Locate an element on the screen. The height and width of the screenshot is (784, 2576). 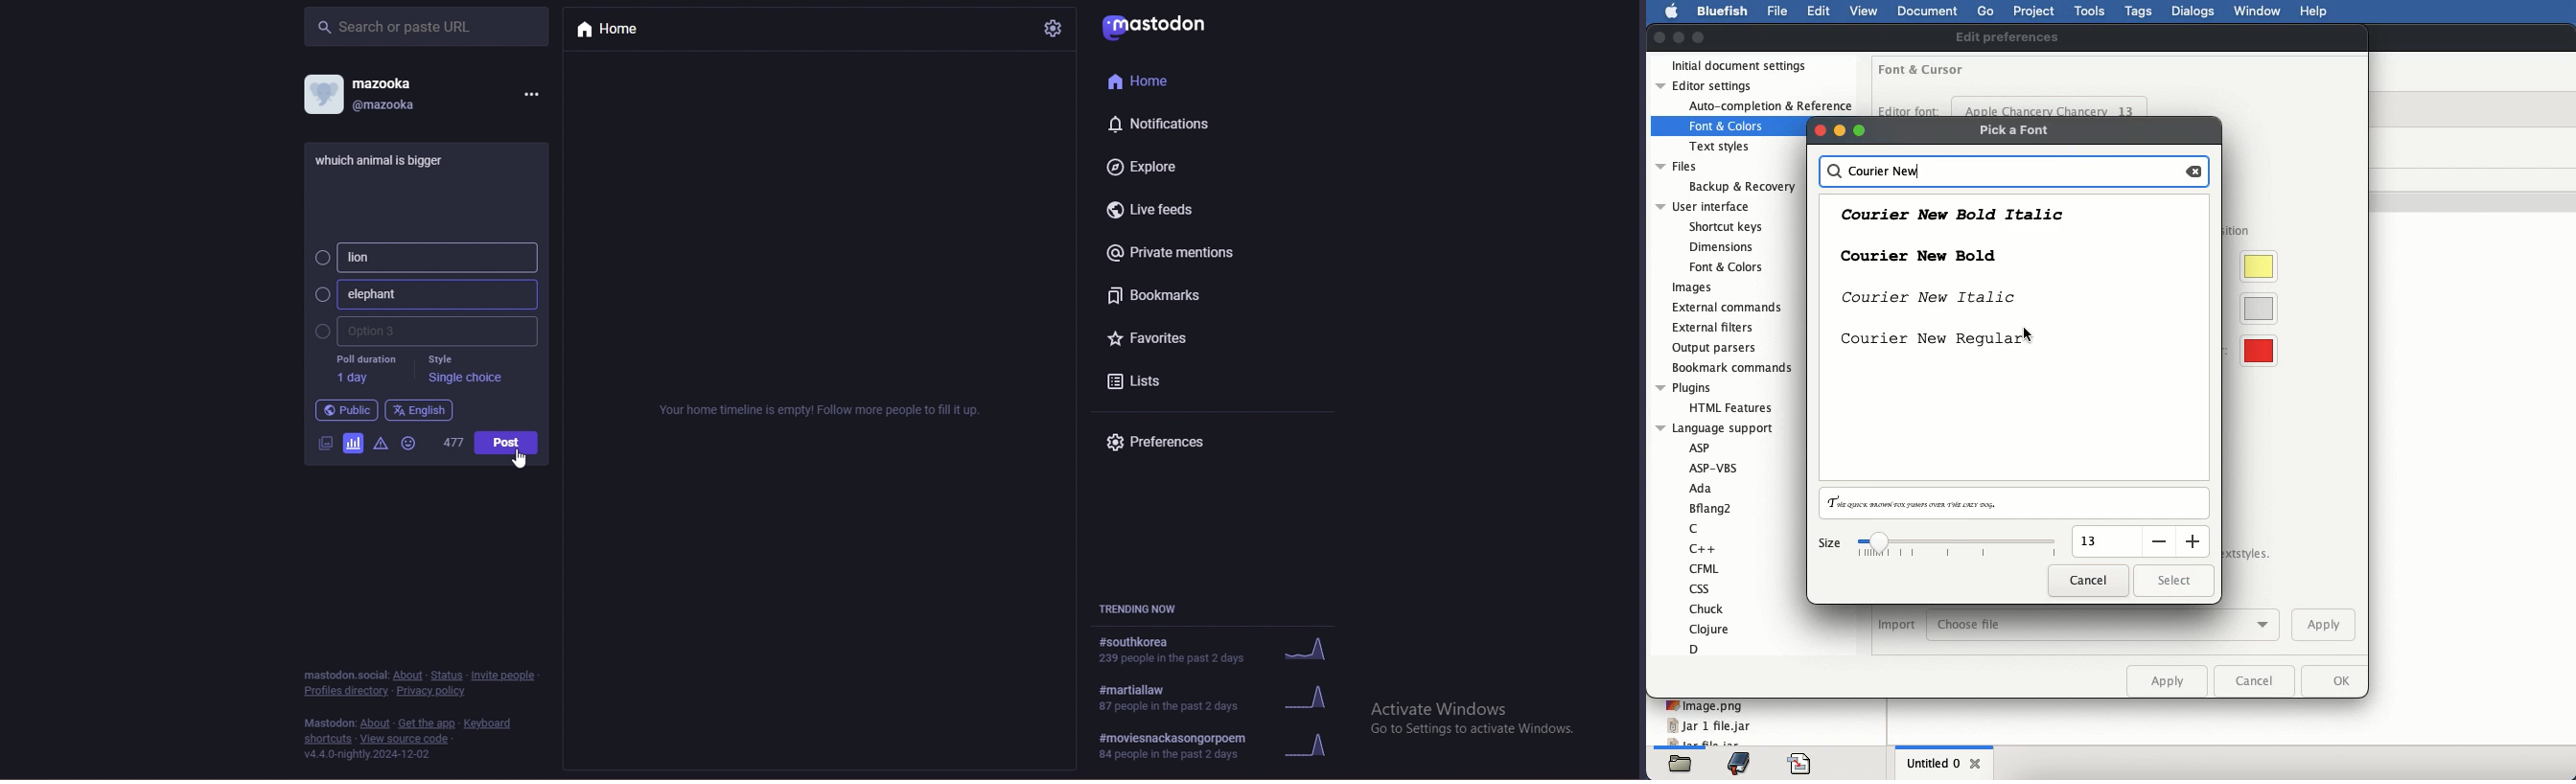
poll duration is located at coordinates (364, 369).